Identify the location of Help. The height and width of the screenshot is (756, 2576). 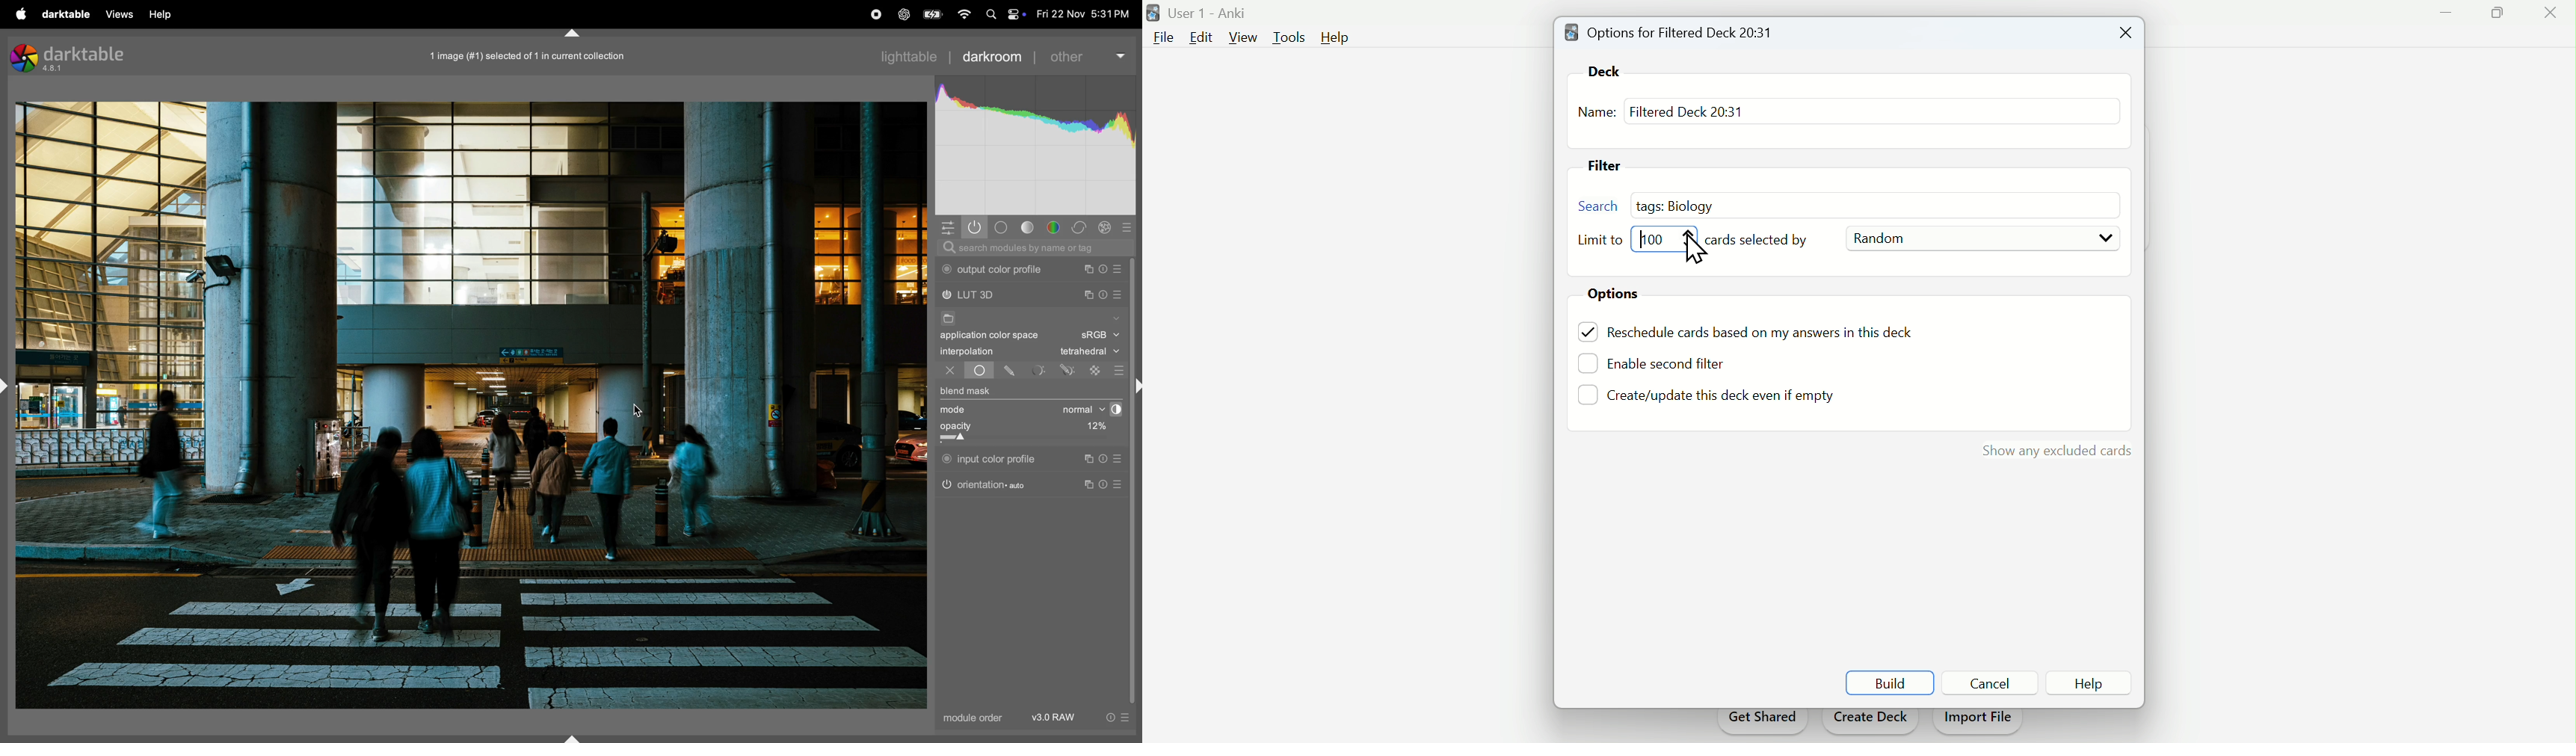
(1340, 38).